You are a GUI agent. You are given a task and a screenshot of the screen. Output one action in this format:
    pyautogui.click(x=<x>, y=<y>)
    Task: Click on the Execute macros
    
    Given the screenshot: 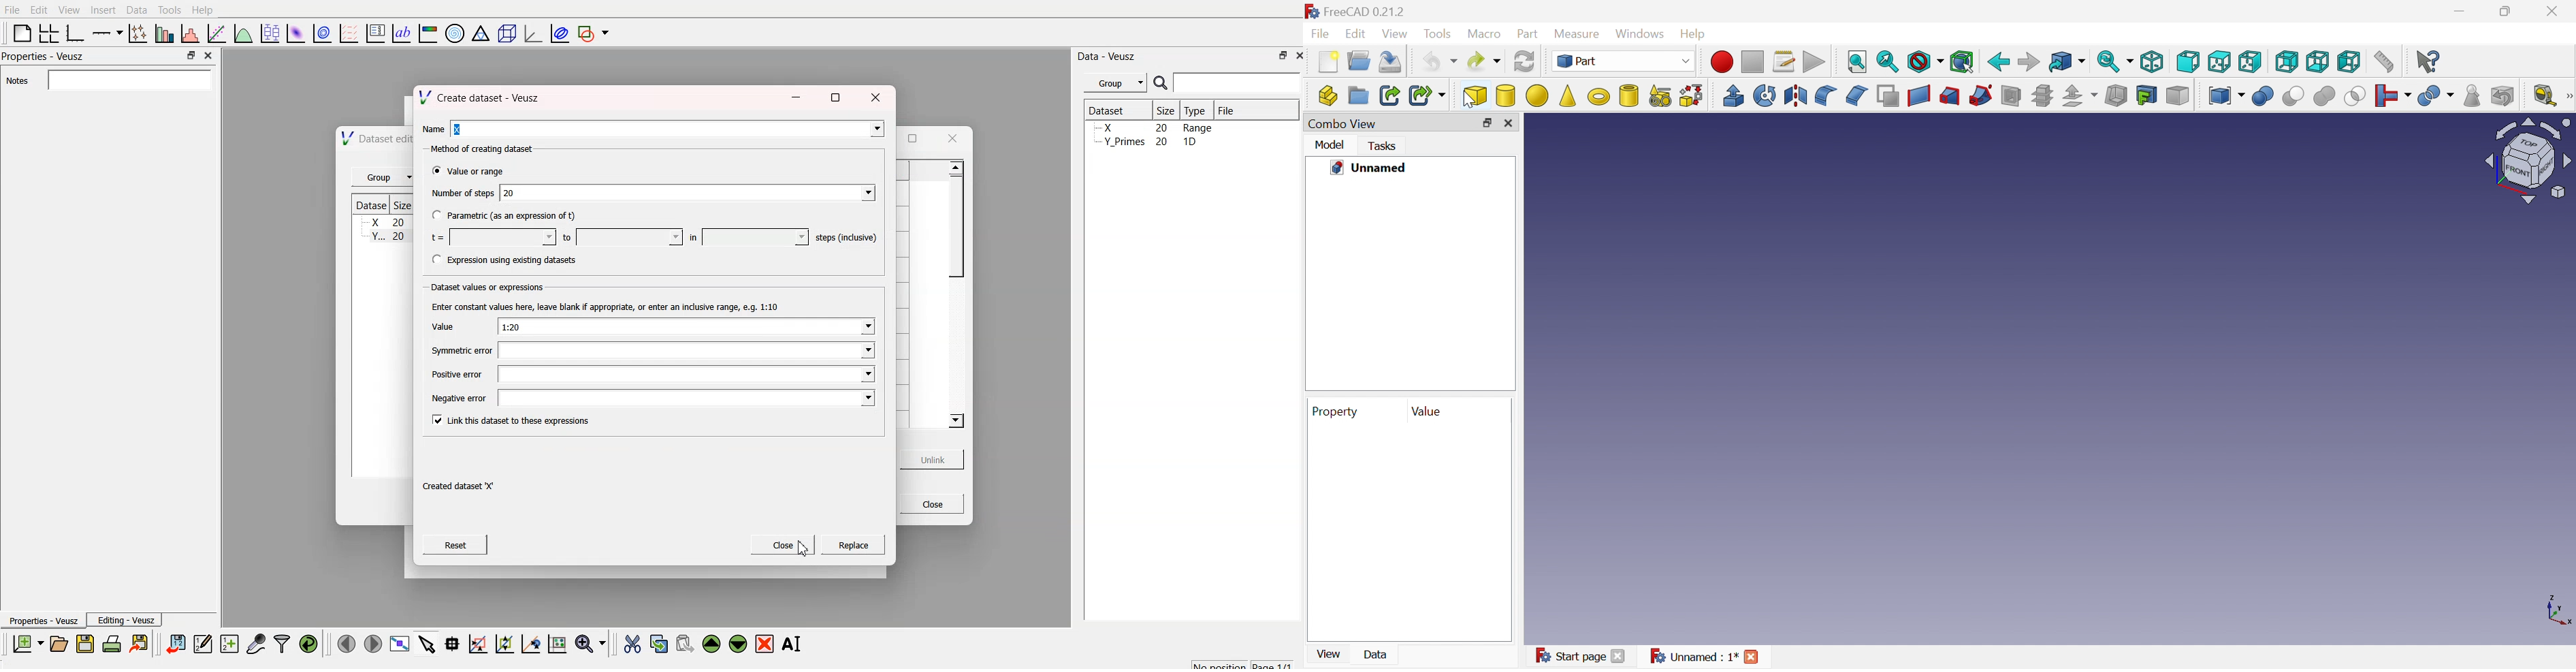 What is the action you would take?
    pyautogui.click(x=1814, y=62)
    